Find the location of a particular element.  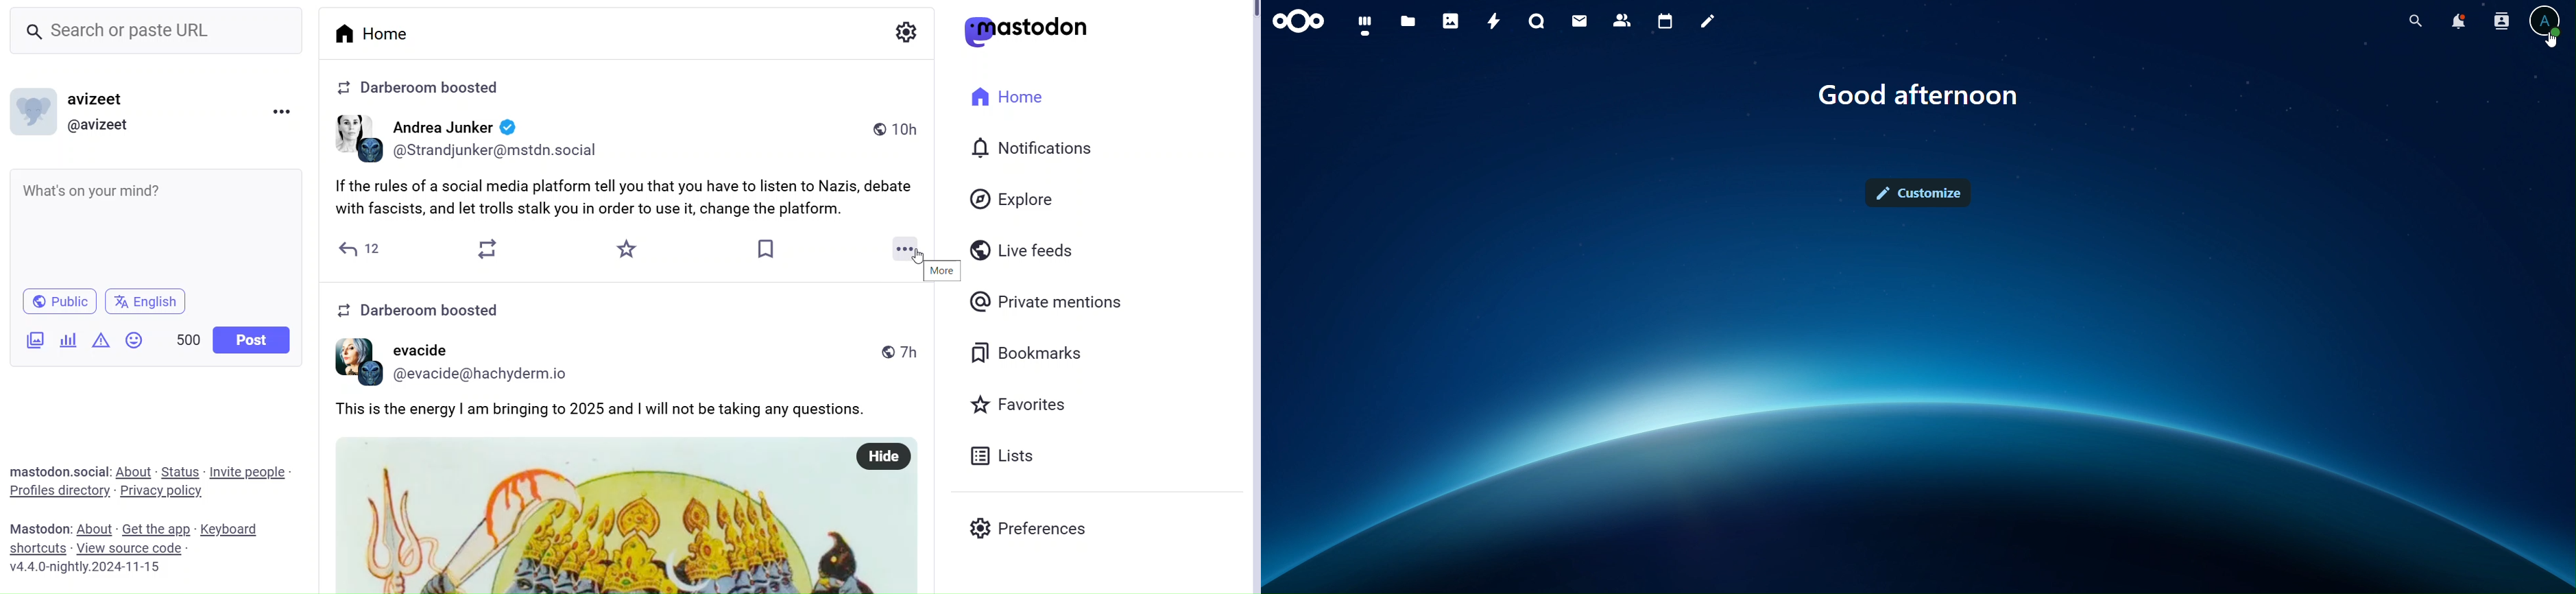

Language is located at coordinates (145, 300).